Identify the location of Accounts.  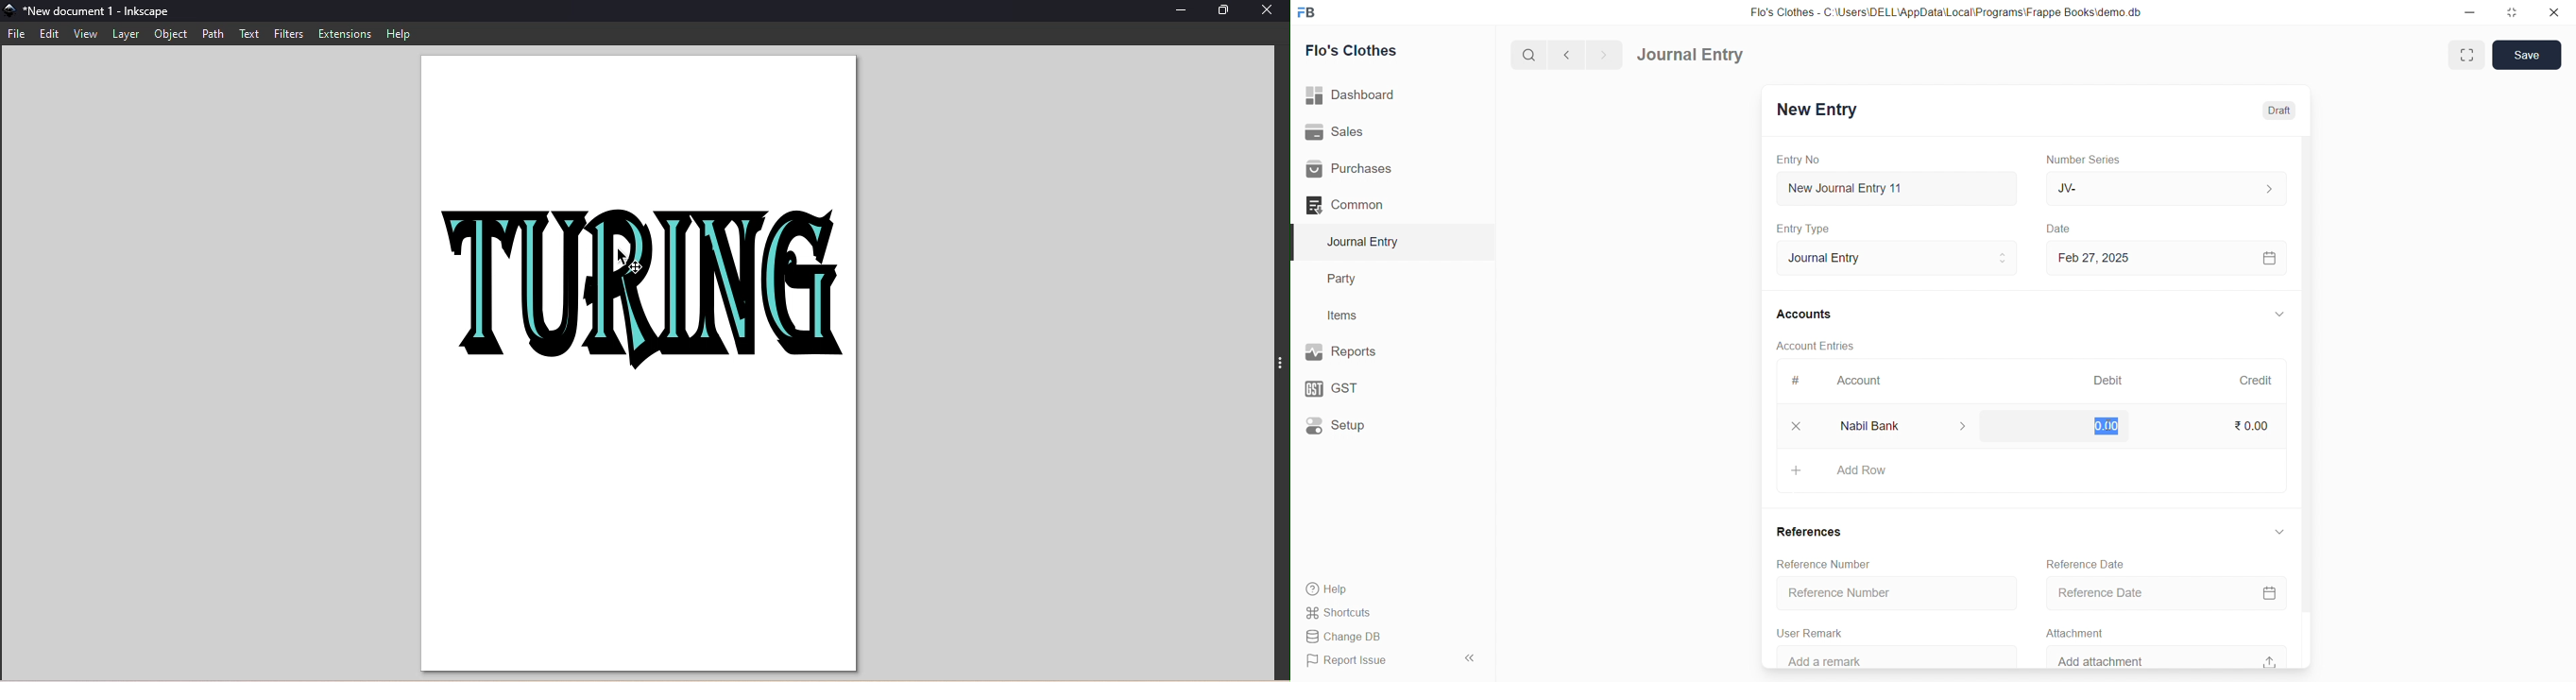
(1805, 315).